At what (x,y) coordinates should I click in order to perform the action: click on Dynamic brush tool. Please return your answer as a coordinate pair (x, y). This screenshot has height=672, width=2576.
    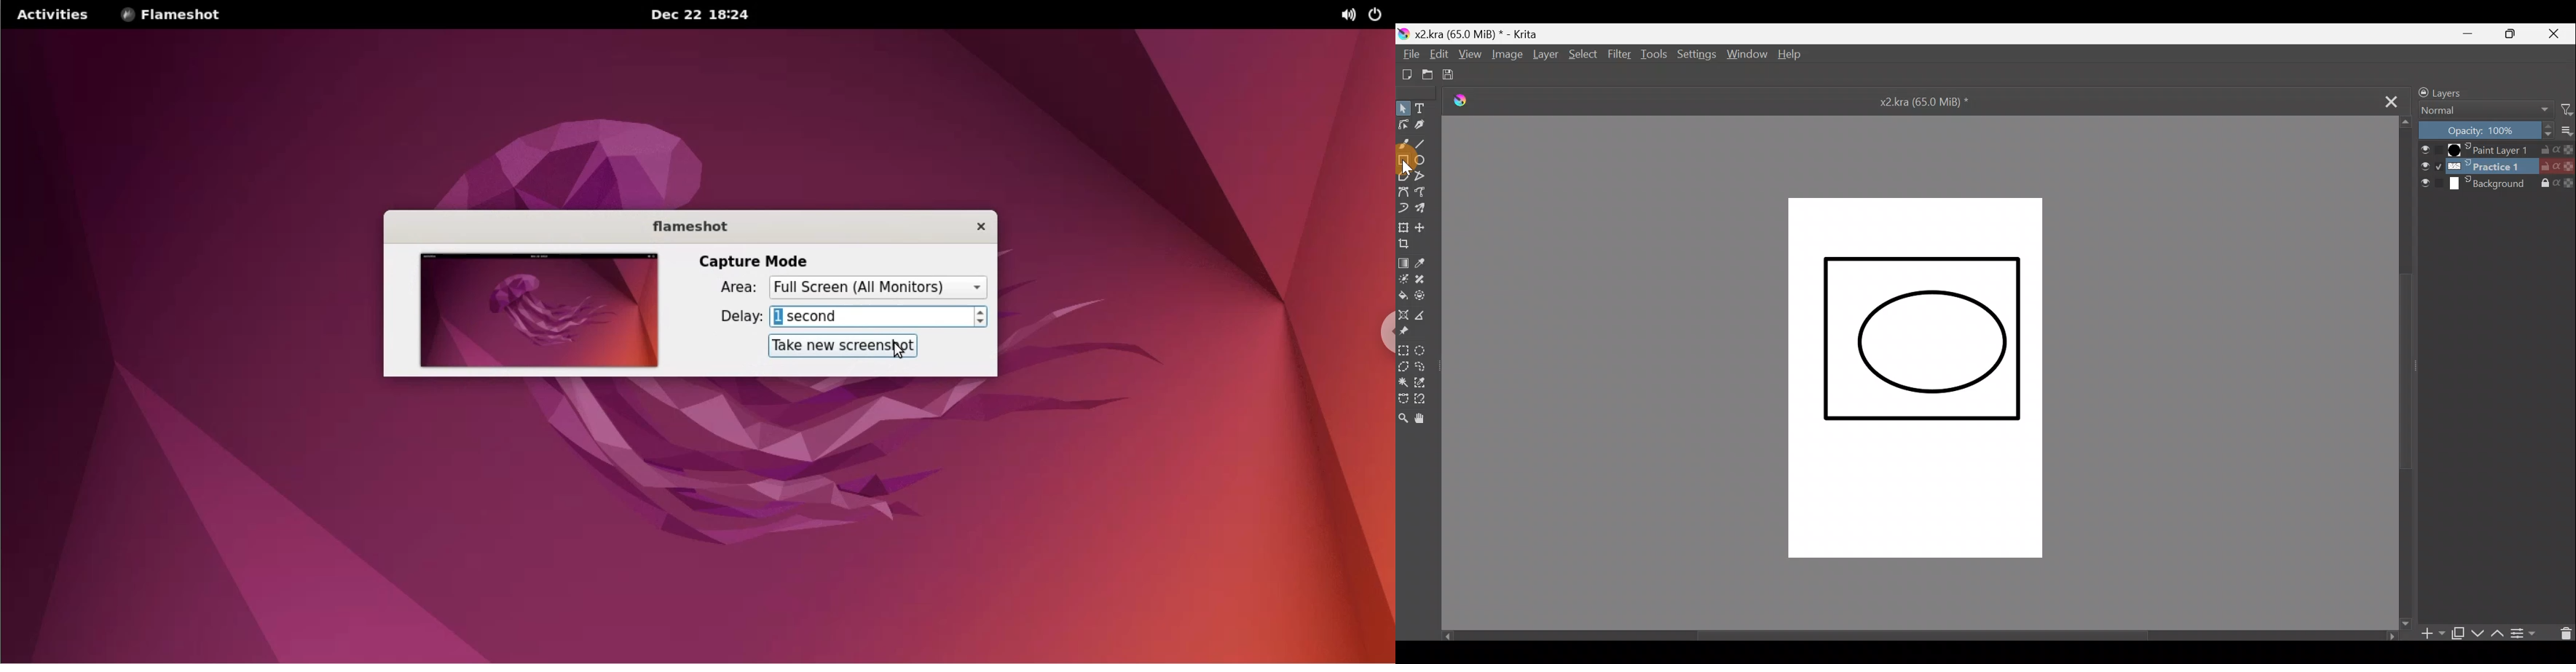
    Looking at the image, I should click on (1403, 208).